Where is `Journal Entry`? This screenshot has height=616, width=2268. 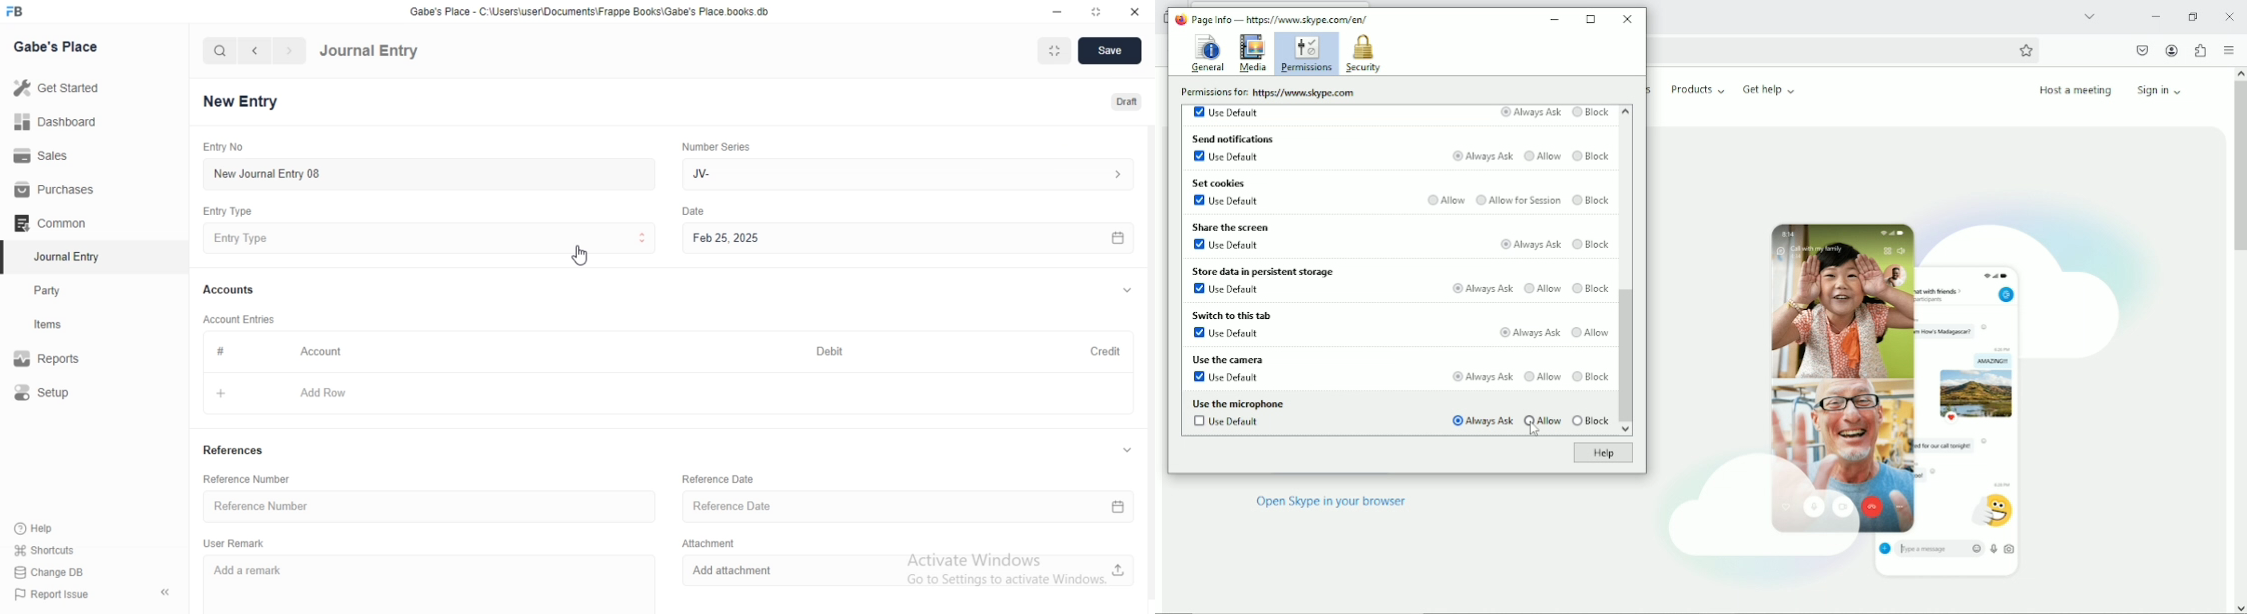 Journal Entry is located at coordinates (370, 51).